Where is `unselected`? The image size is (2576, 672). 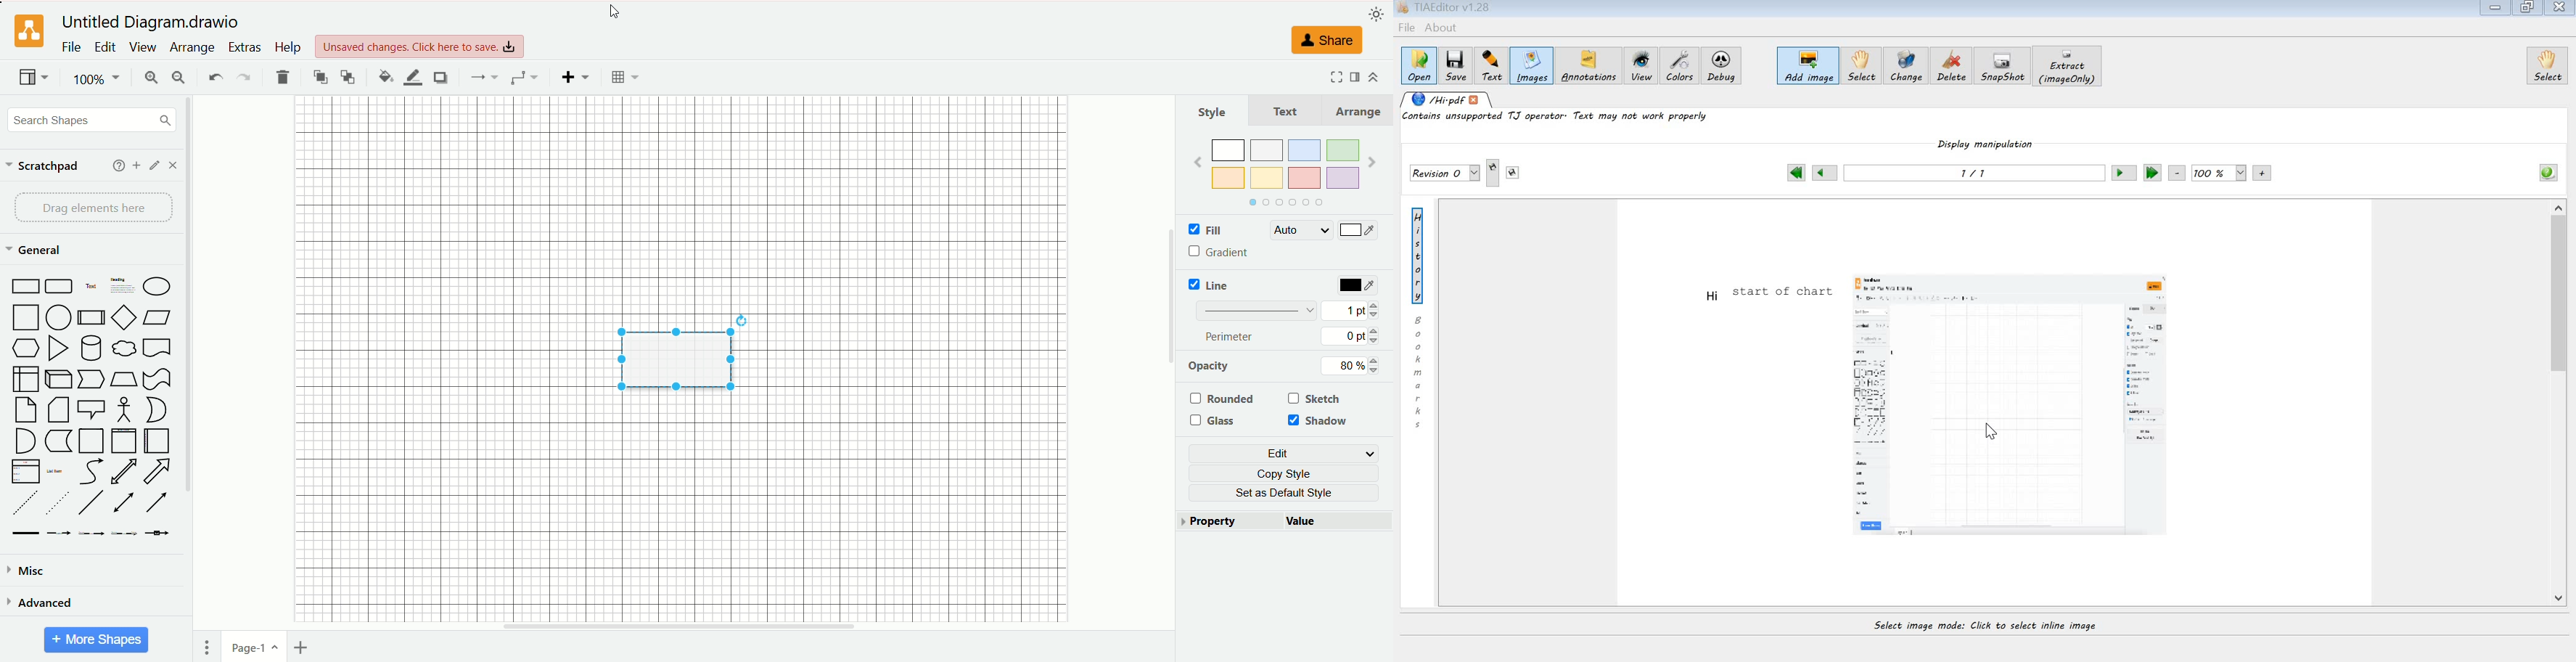
unselected is located at coordinates (1221, 399).